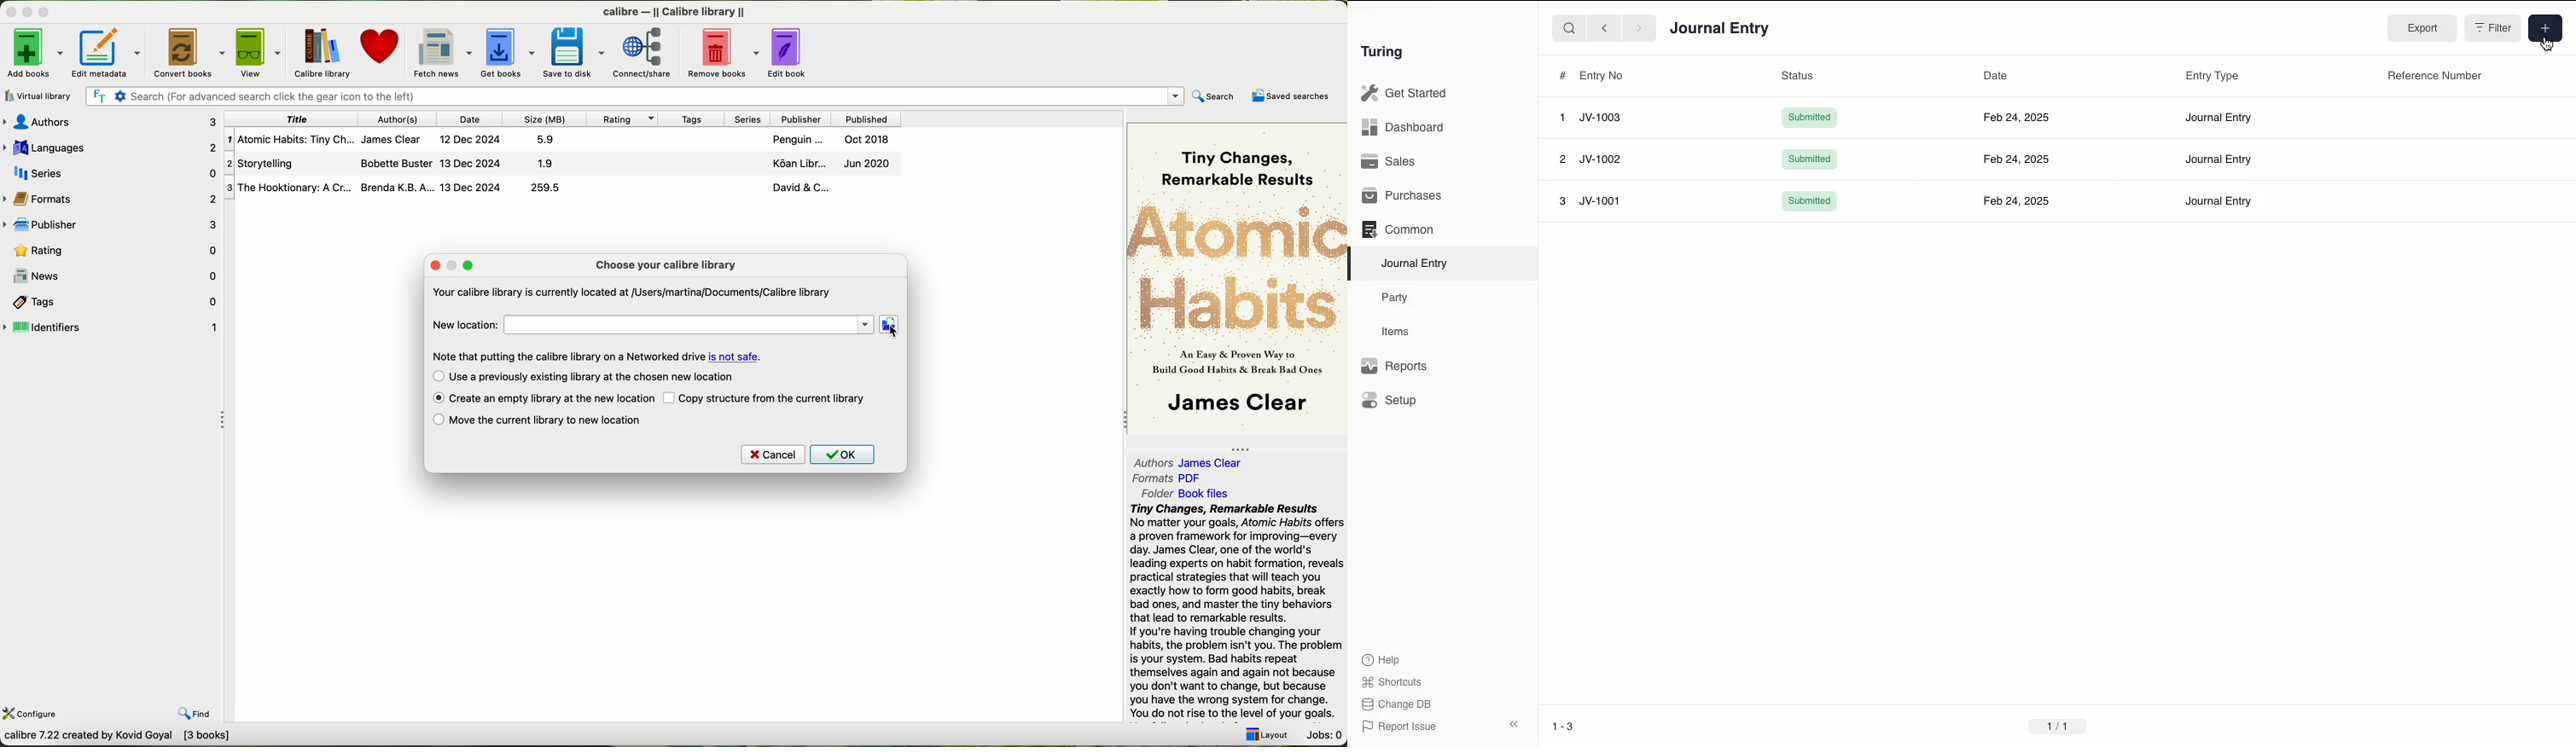  Describe the element at coordinates (1800, 75) in the screenshot. I see `Status` at that location.